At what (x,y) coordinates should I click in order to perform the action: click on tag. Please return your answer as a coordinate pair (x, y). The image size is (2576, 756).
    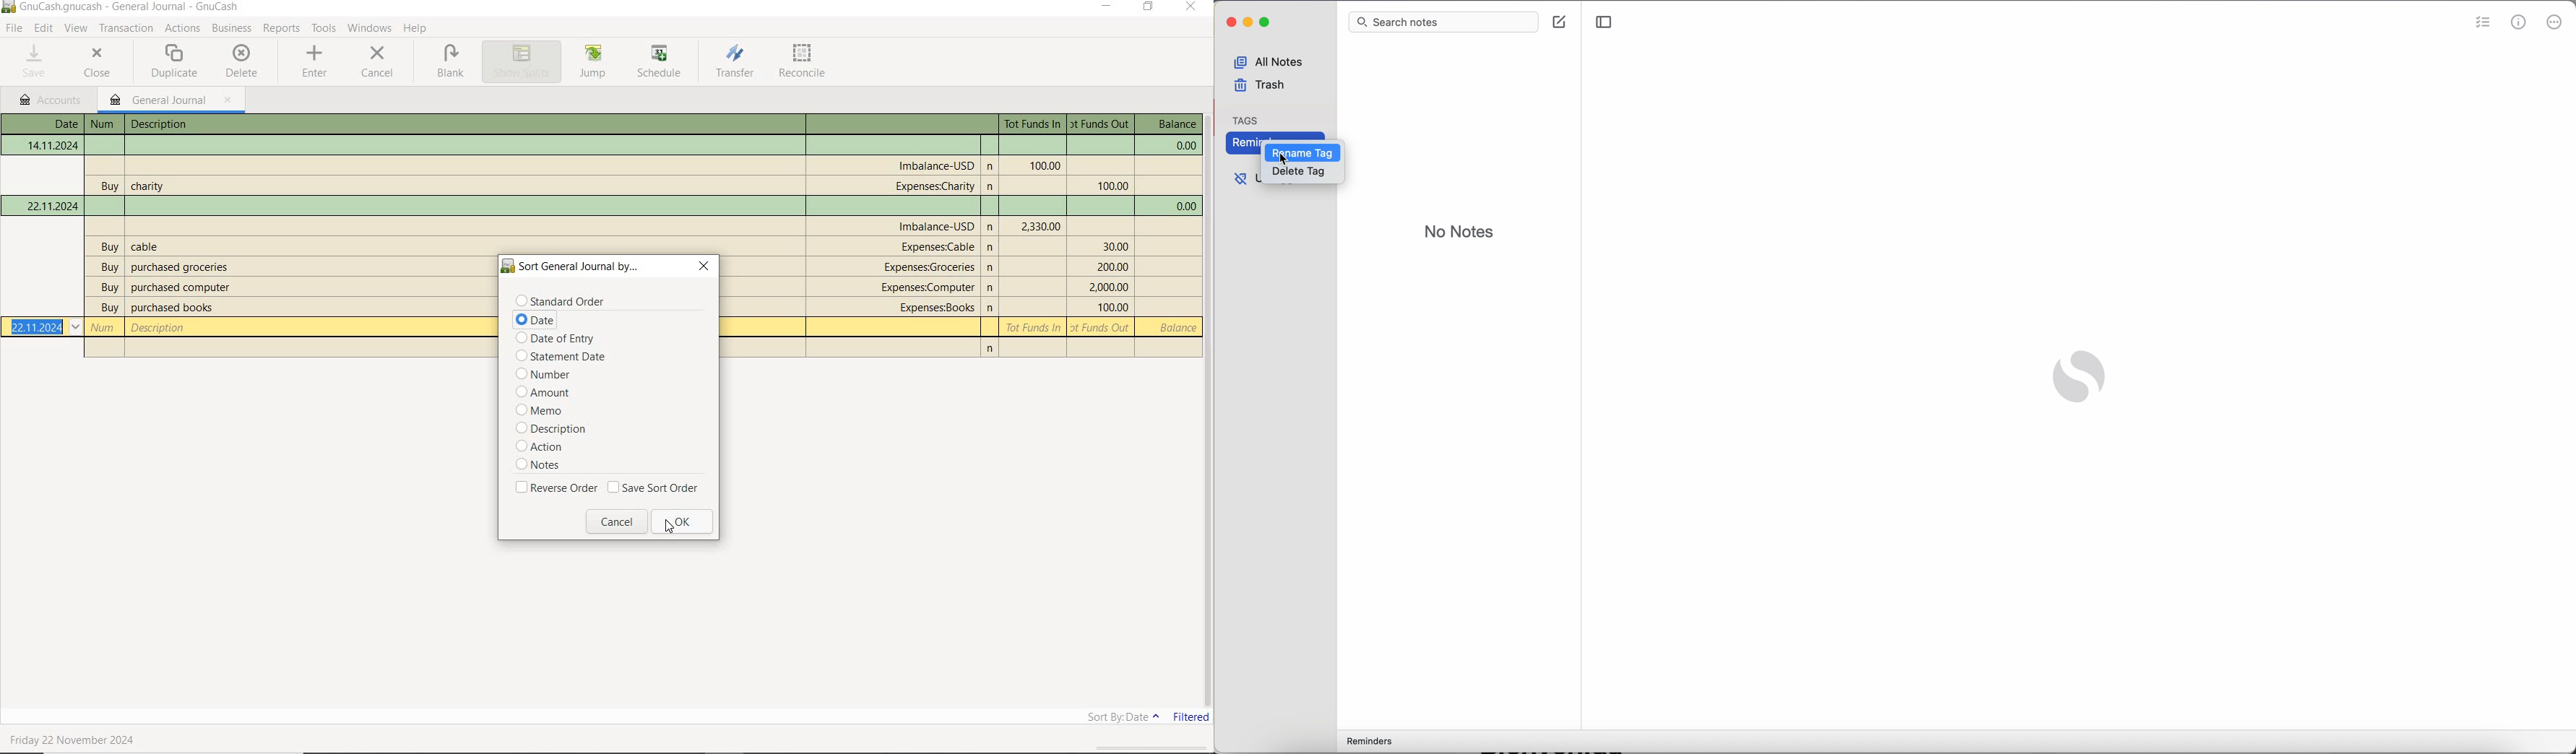
    Looking at the image, I should click on (1248, 117).